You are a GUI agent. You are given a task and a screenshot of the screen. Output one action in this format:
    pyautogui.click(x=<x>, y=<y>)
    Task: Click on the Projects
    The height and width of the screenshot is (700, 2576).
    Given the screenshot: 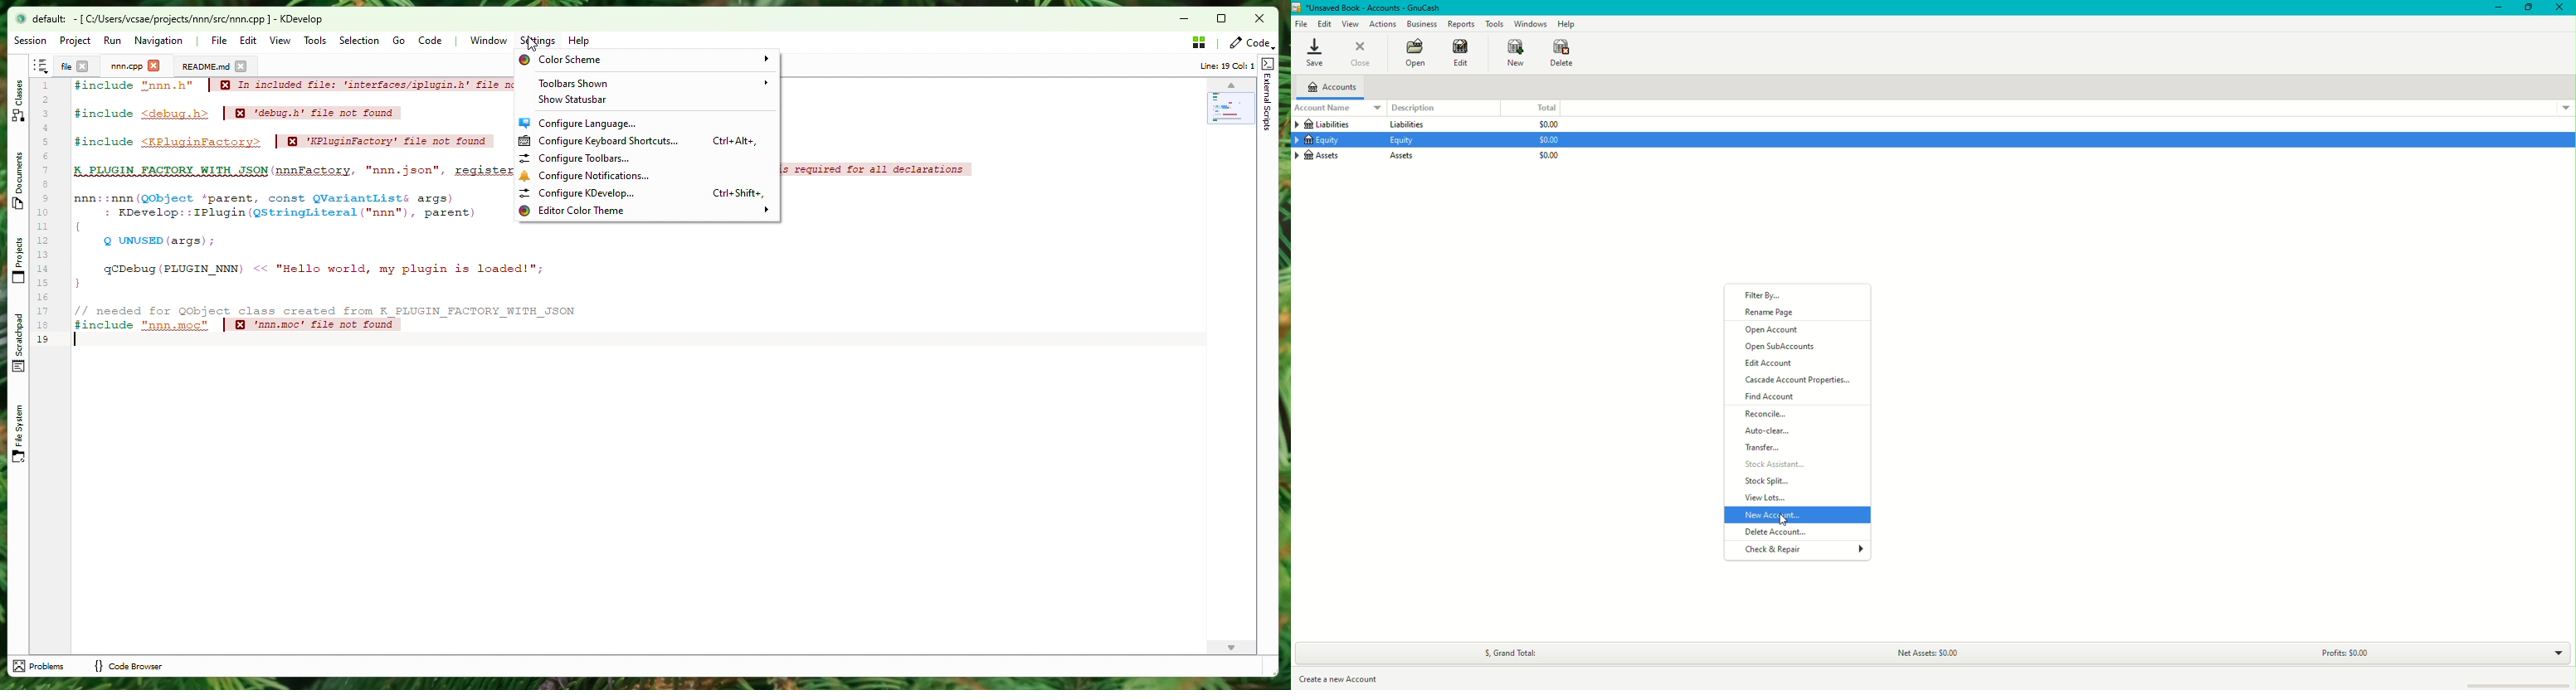 What is the action you would take?
    pyautogui.click(x=20, y=262)
    